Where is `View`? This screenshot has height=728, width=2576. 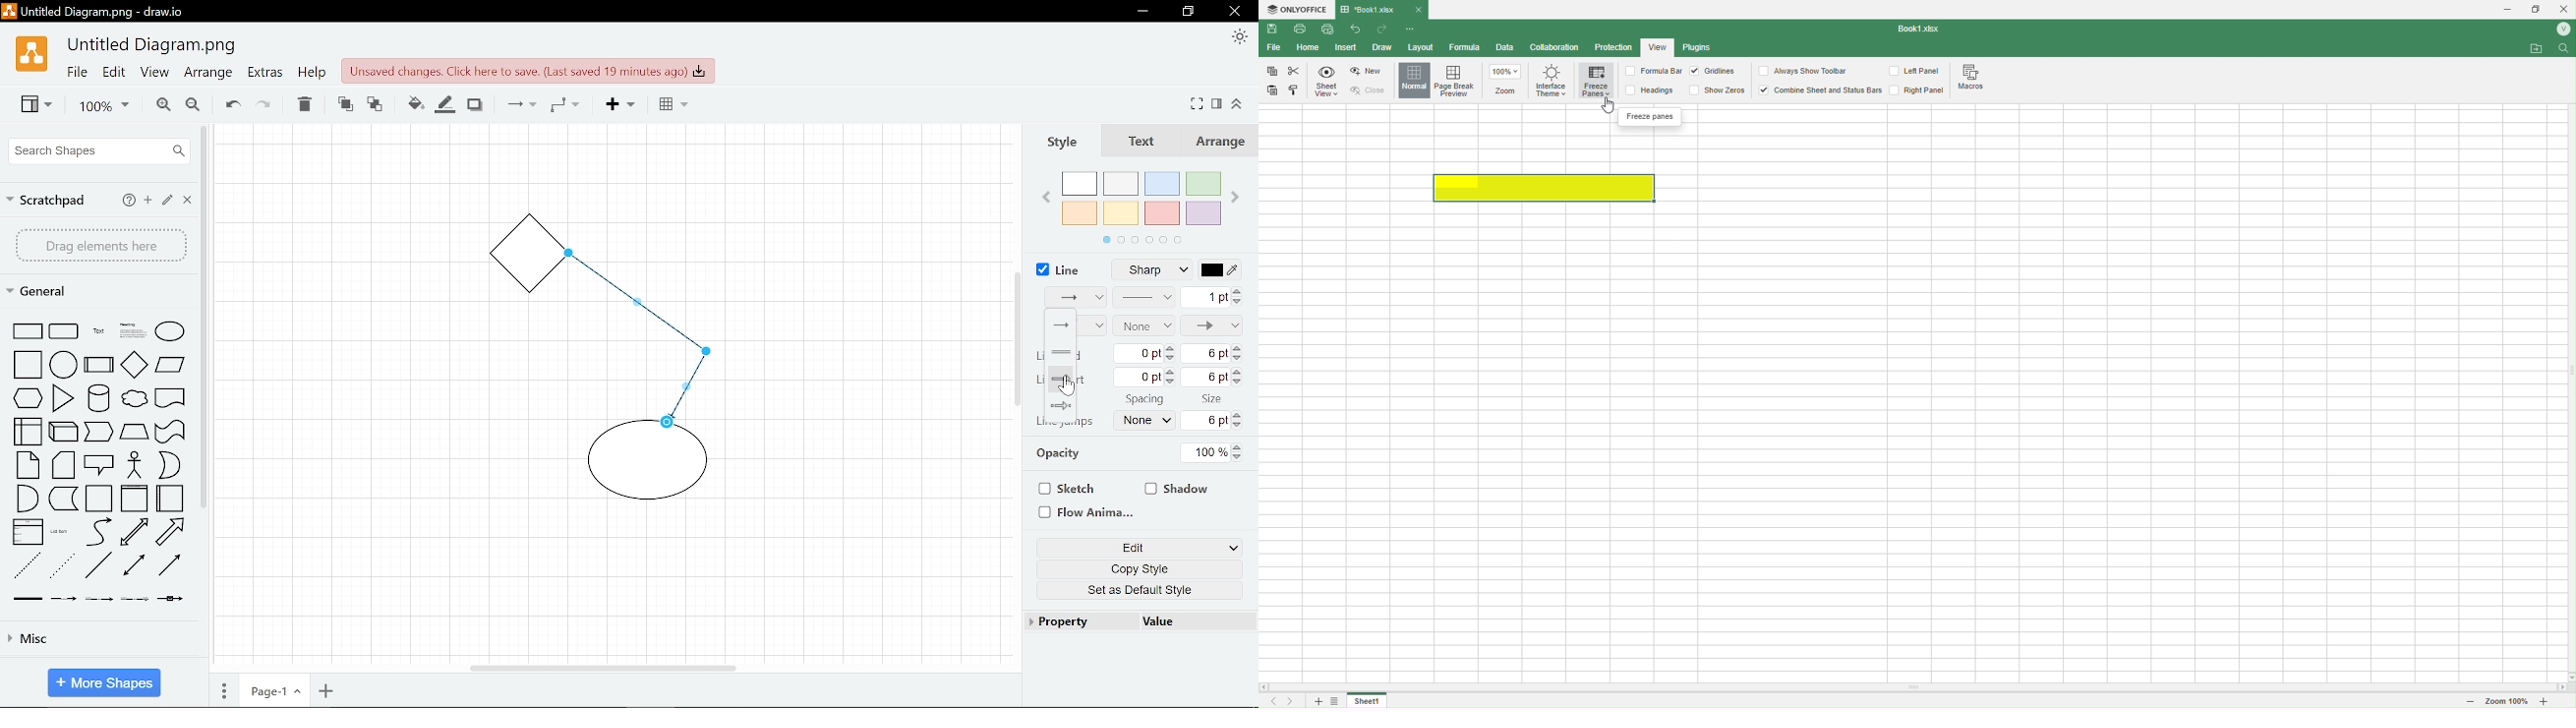 View is located at coordinates (153, 75).